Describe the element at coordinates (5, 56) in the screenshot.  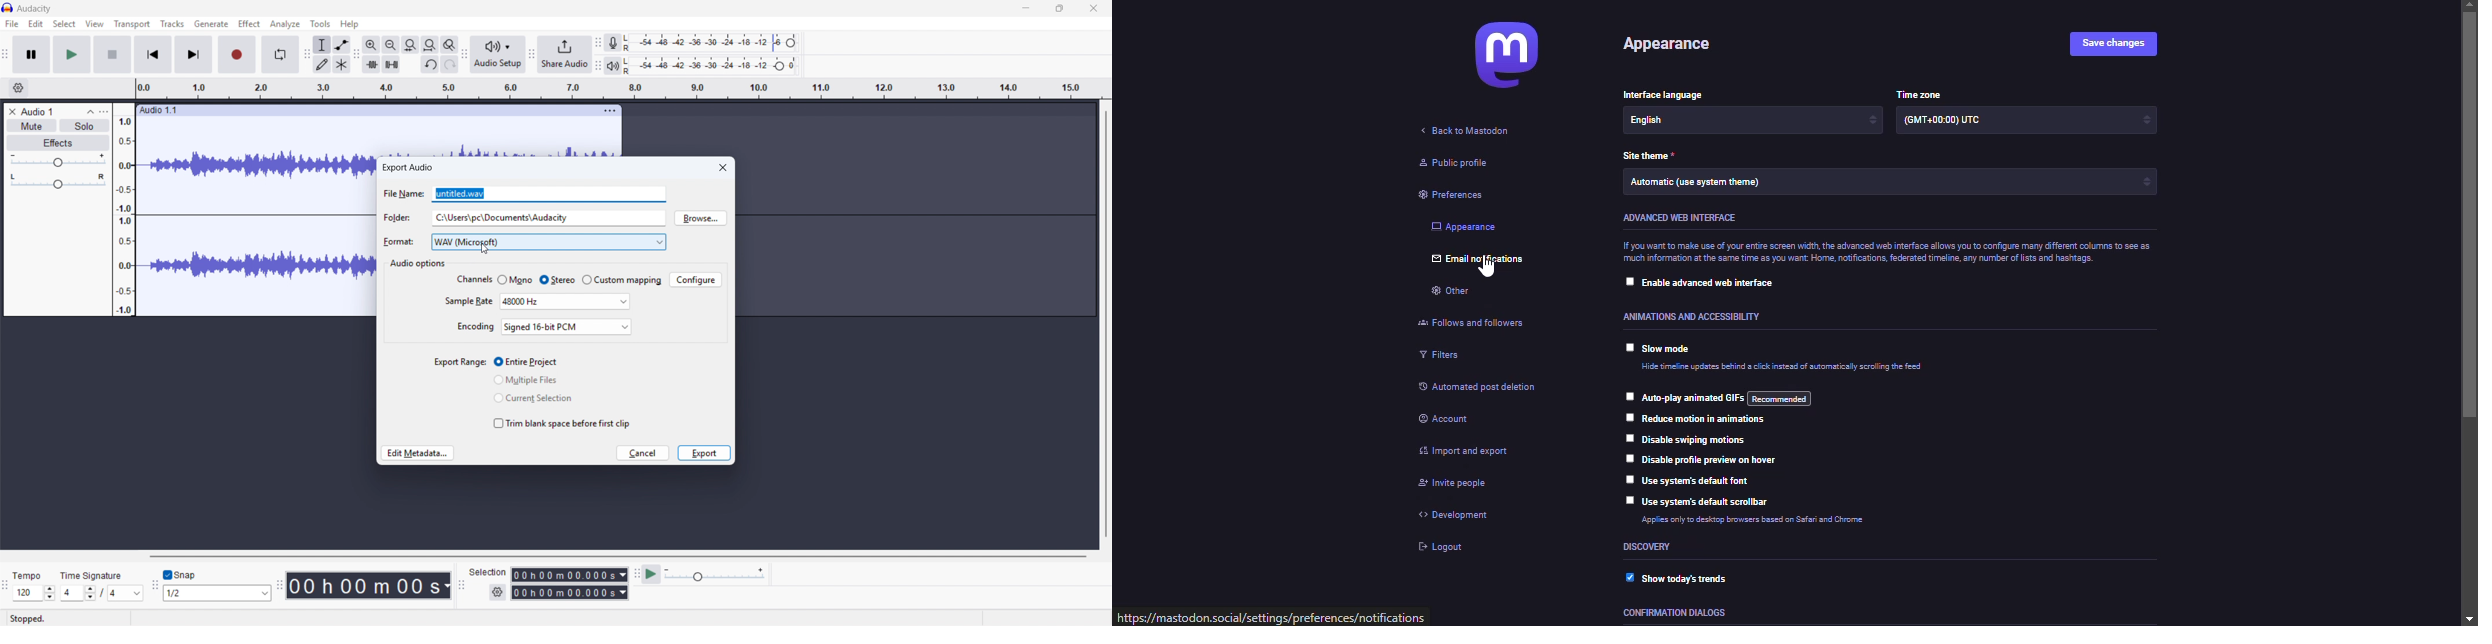
I see `Transport toolbar` at that location.